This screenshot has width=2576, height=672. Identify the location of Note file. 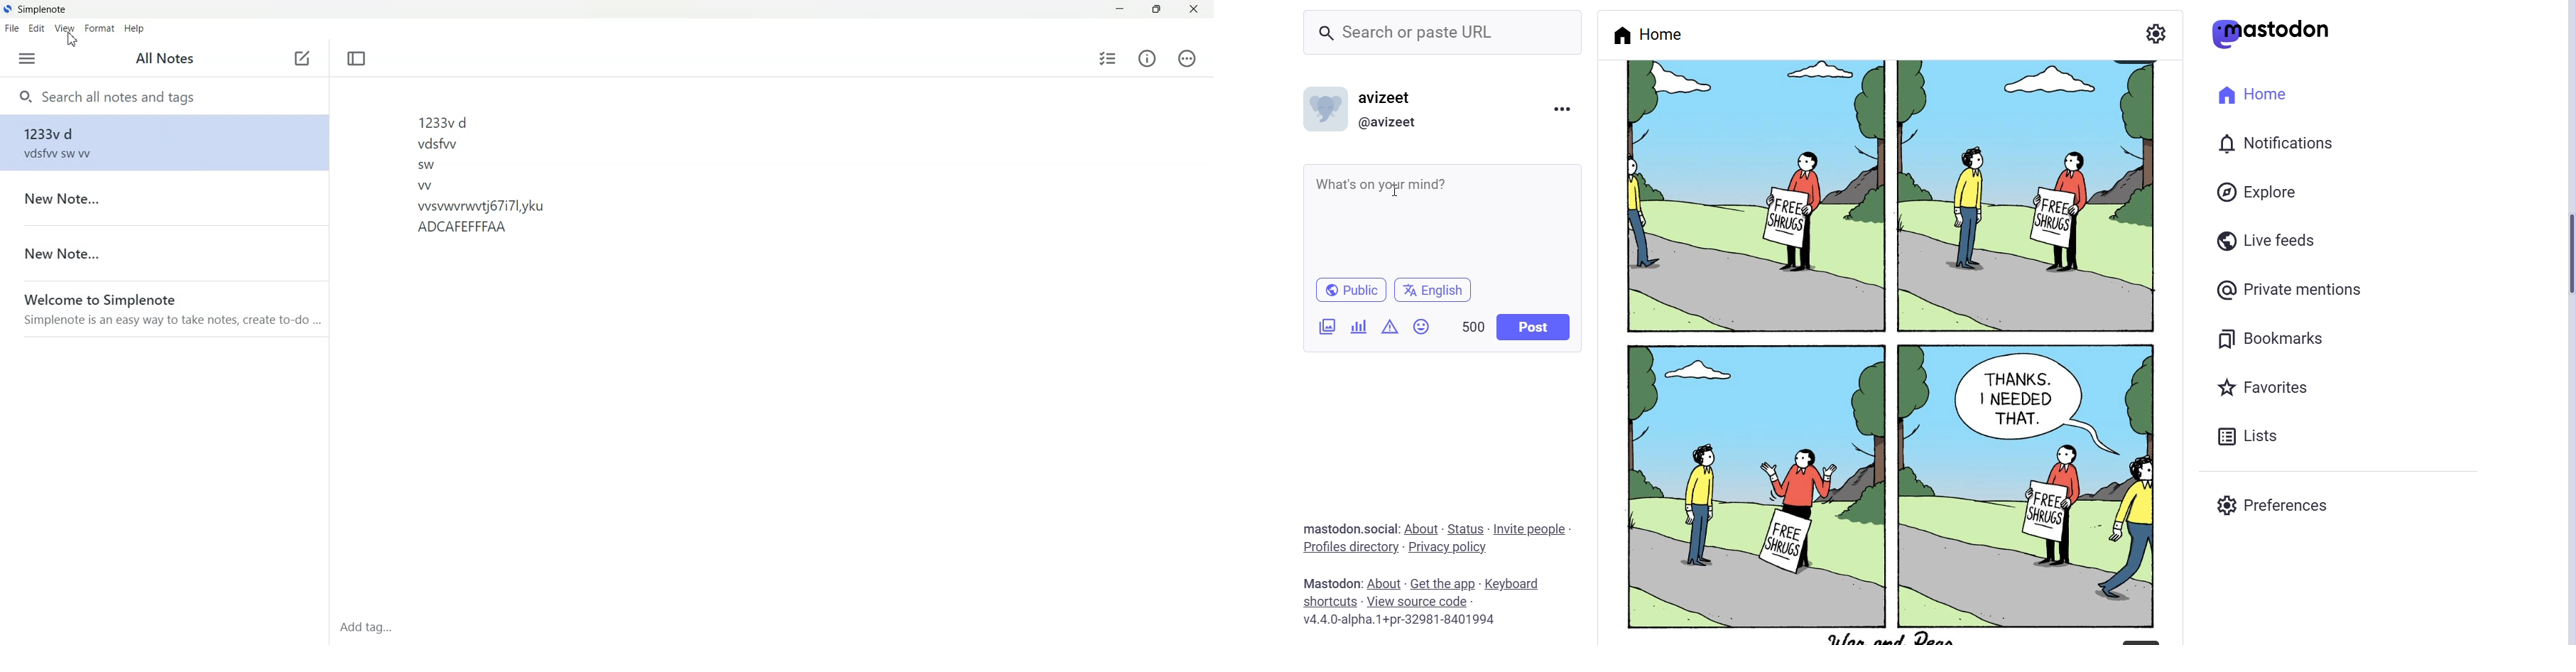
(164, 143).